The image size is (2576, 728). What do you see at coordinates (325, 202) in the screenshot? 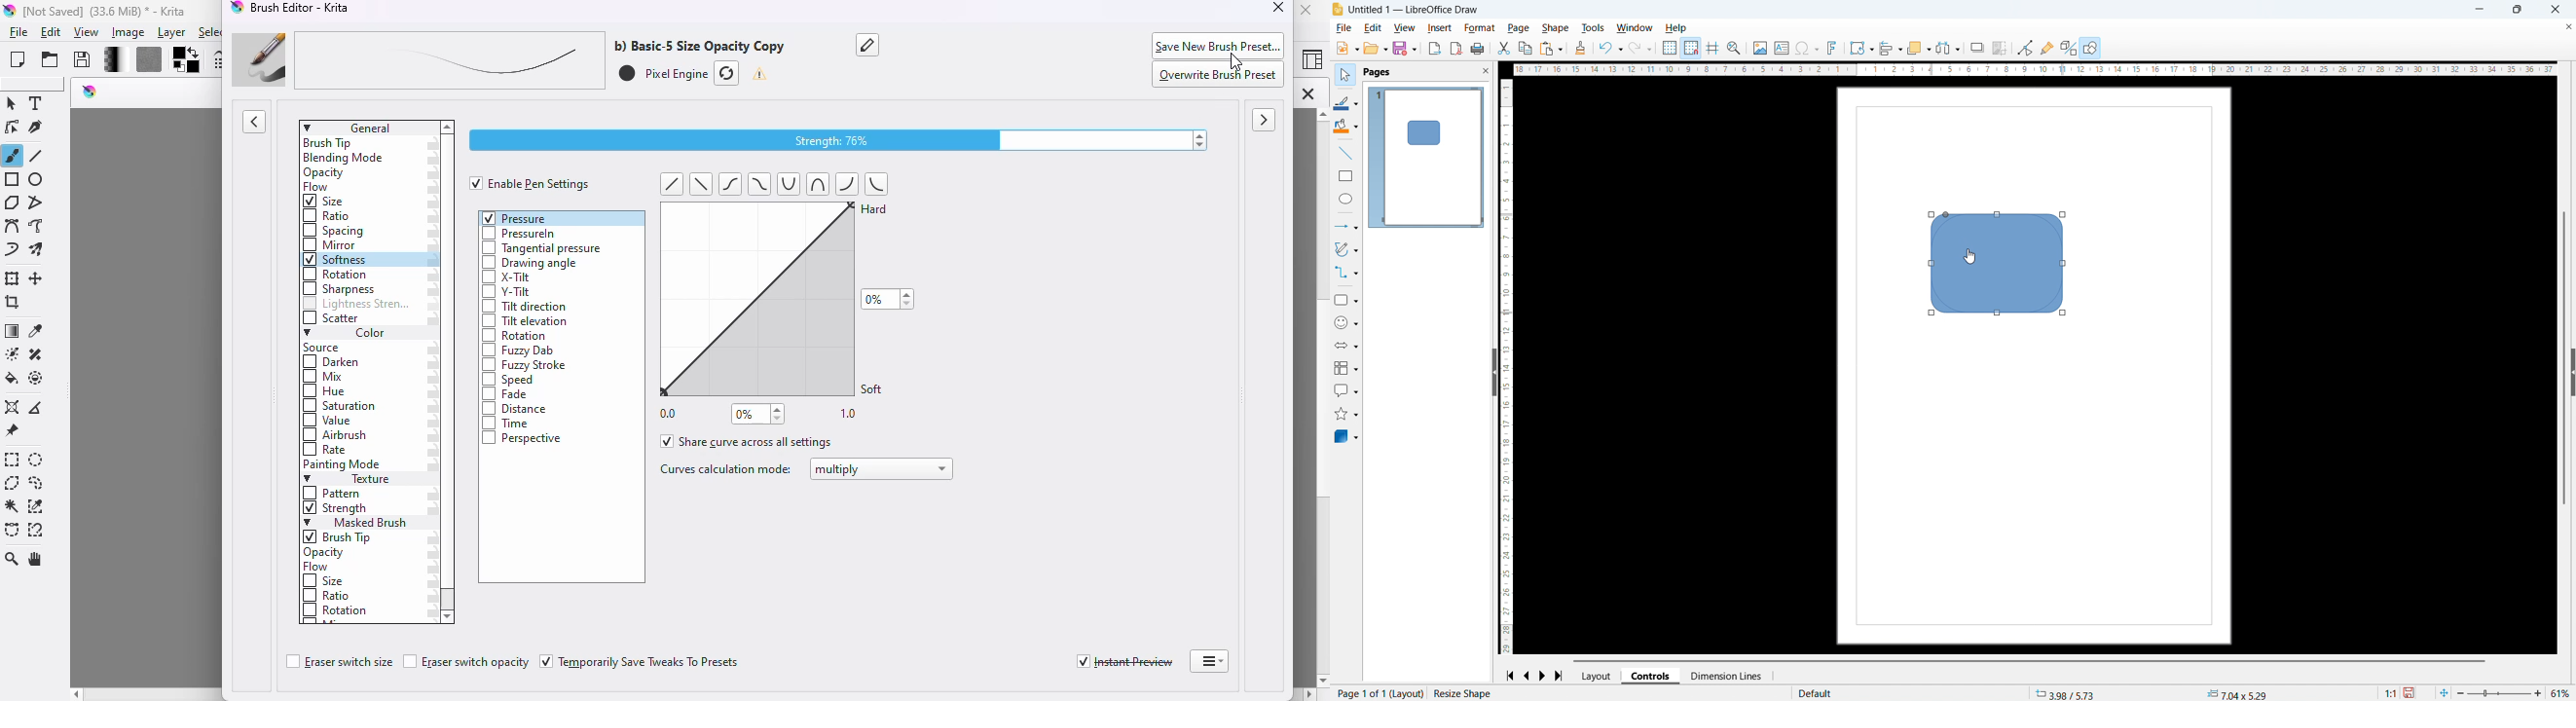
I see `size` at bounding box center [325, 202].